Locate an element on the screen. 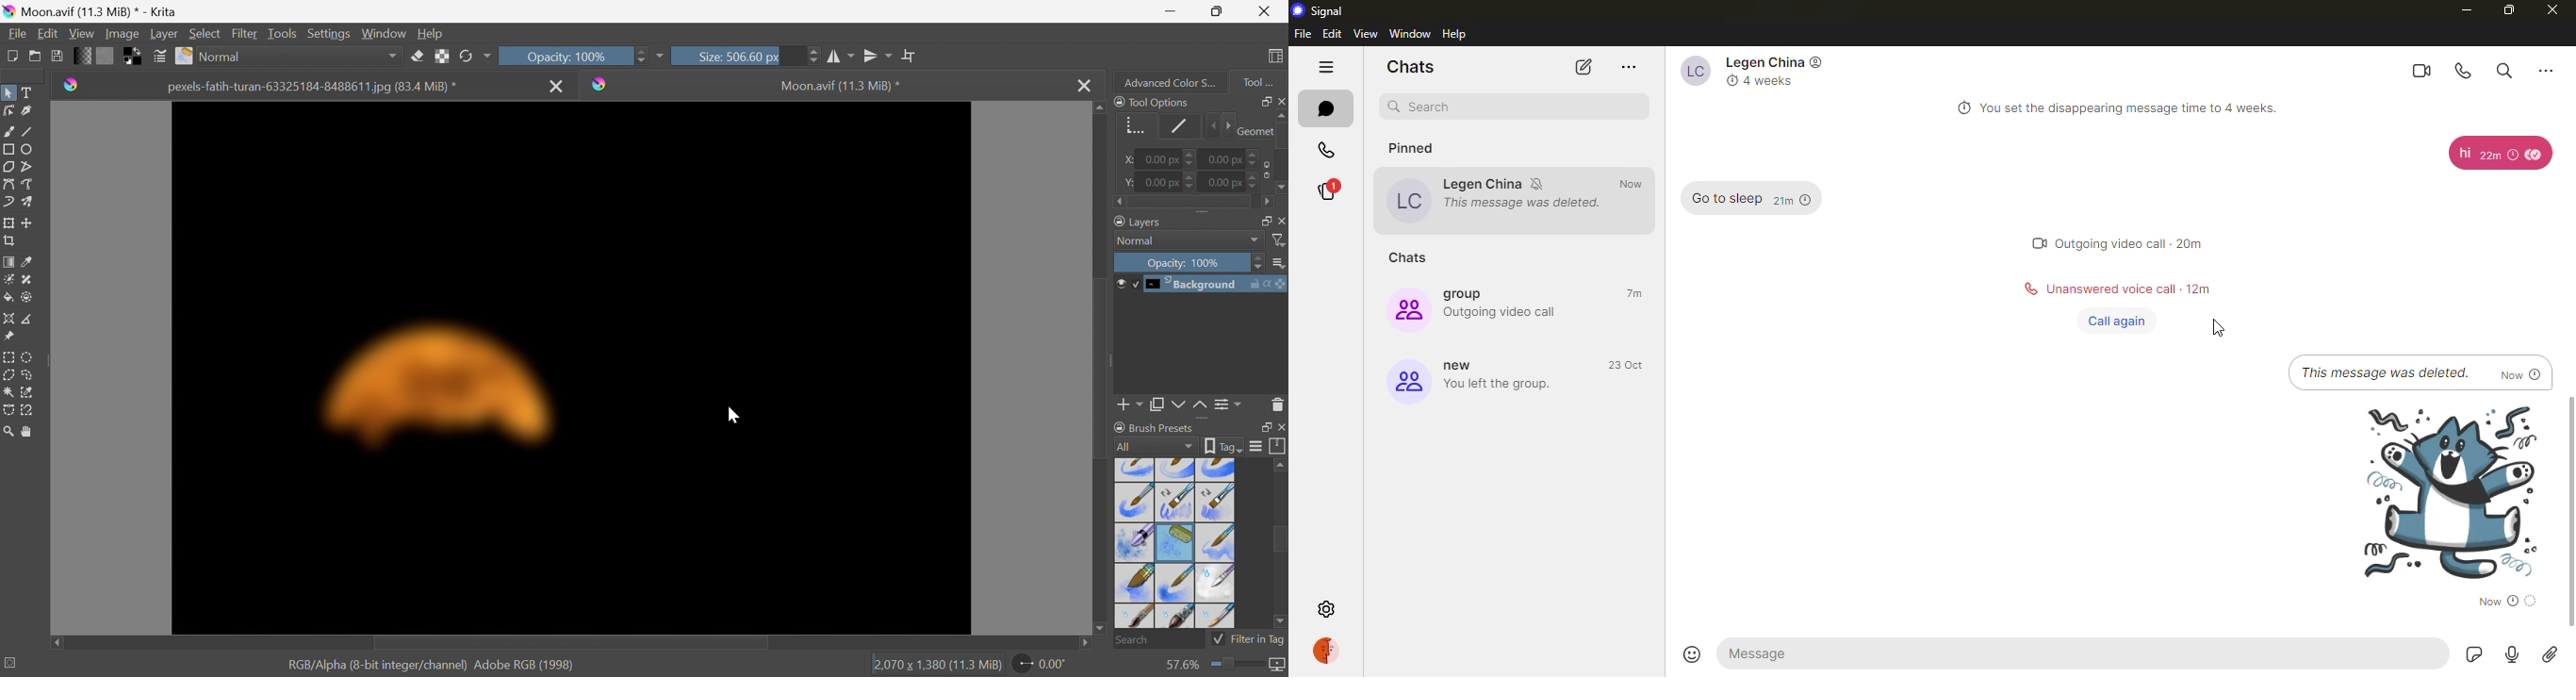  Close is located at coordinates (1084, 84).